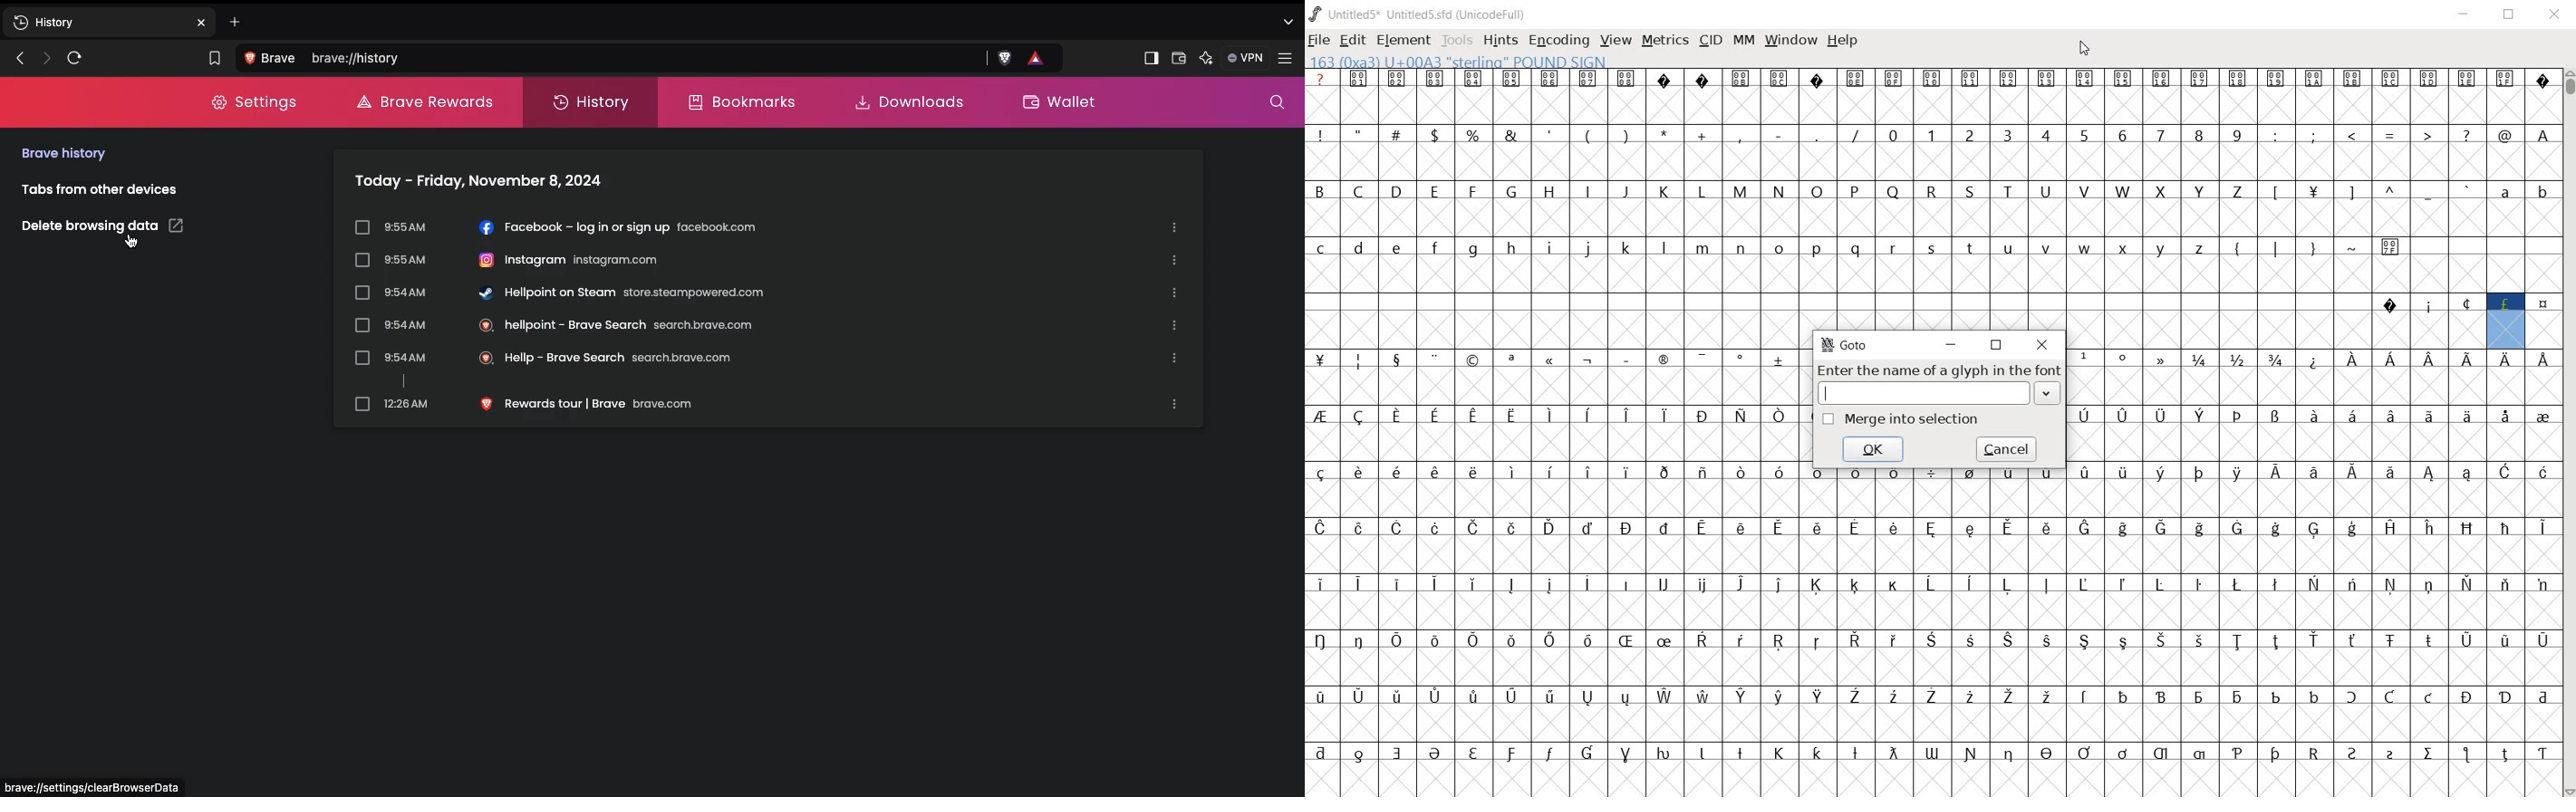 Image resolution: width=2576 pixels, height=812 pixels. I want to click on Brave rewards, so click(423, 101).